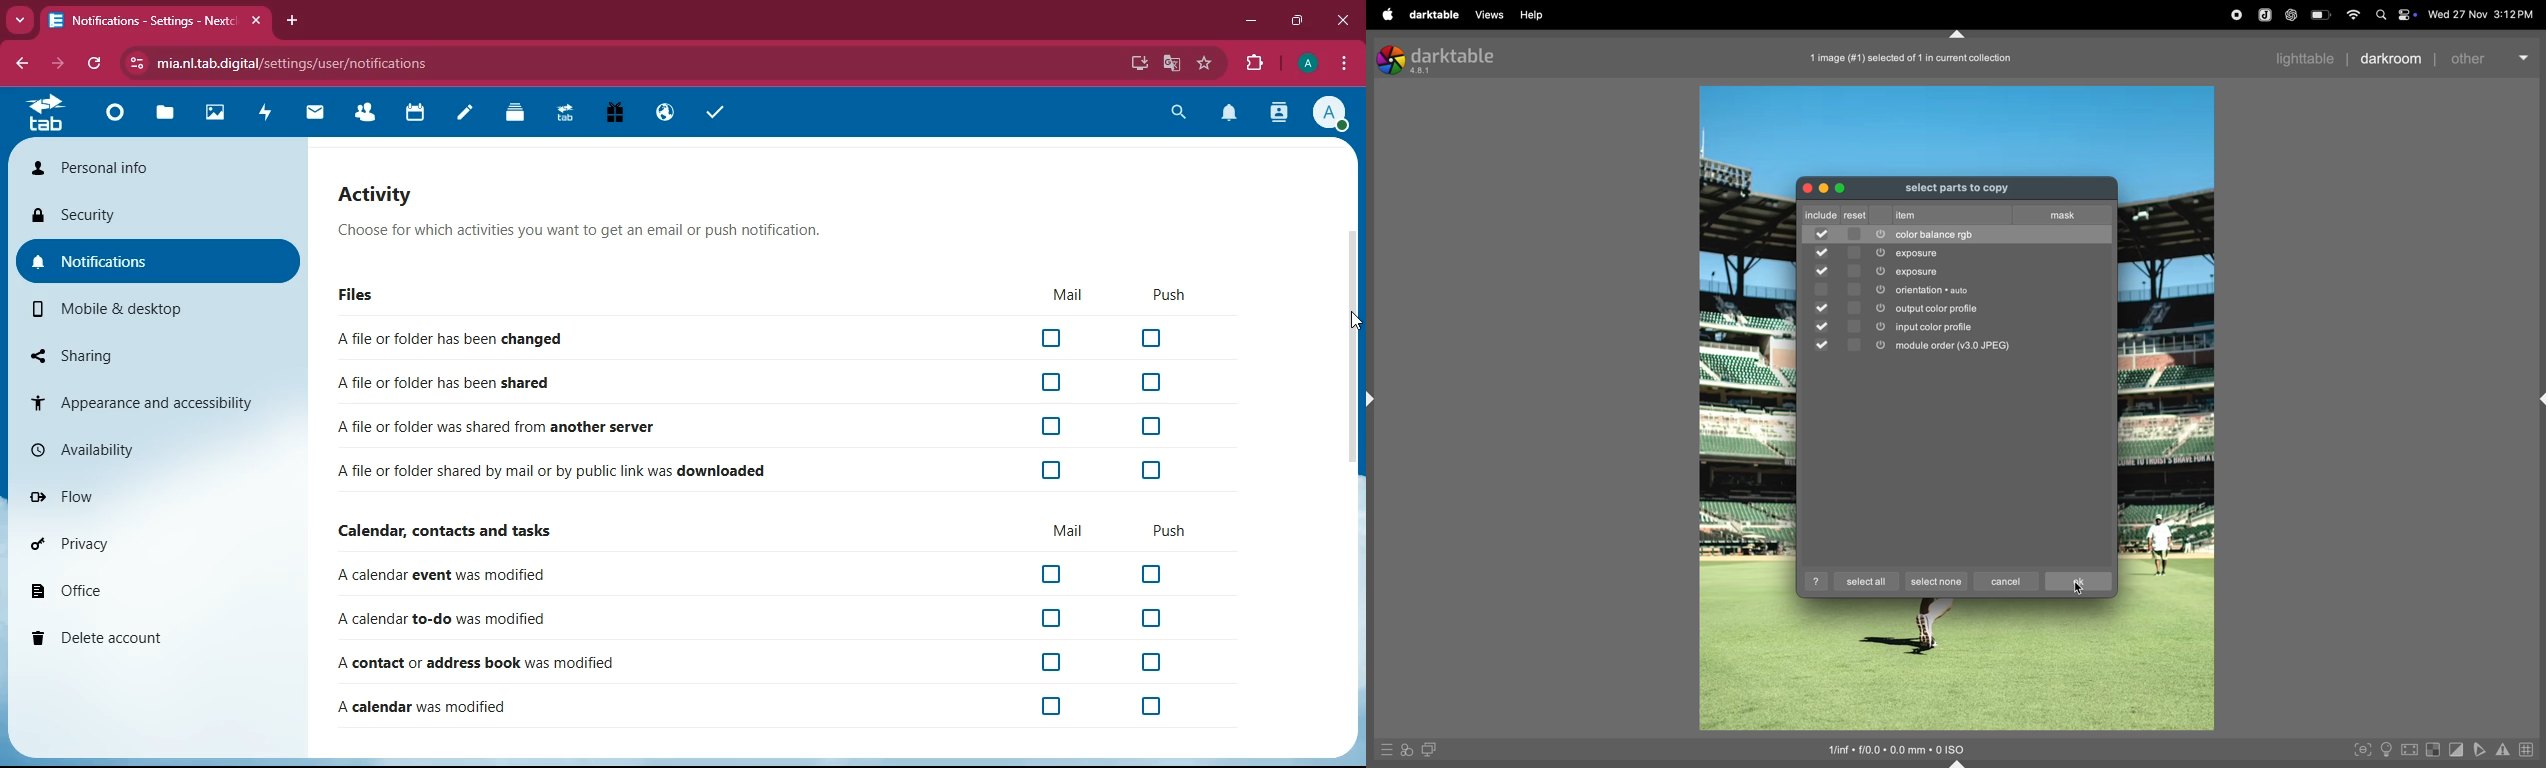 The height and width of the screenshot is (784, 2548). Describe the element at coordinates (1105, 63) in the screenshot. I see `password` at that location.